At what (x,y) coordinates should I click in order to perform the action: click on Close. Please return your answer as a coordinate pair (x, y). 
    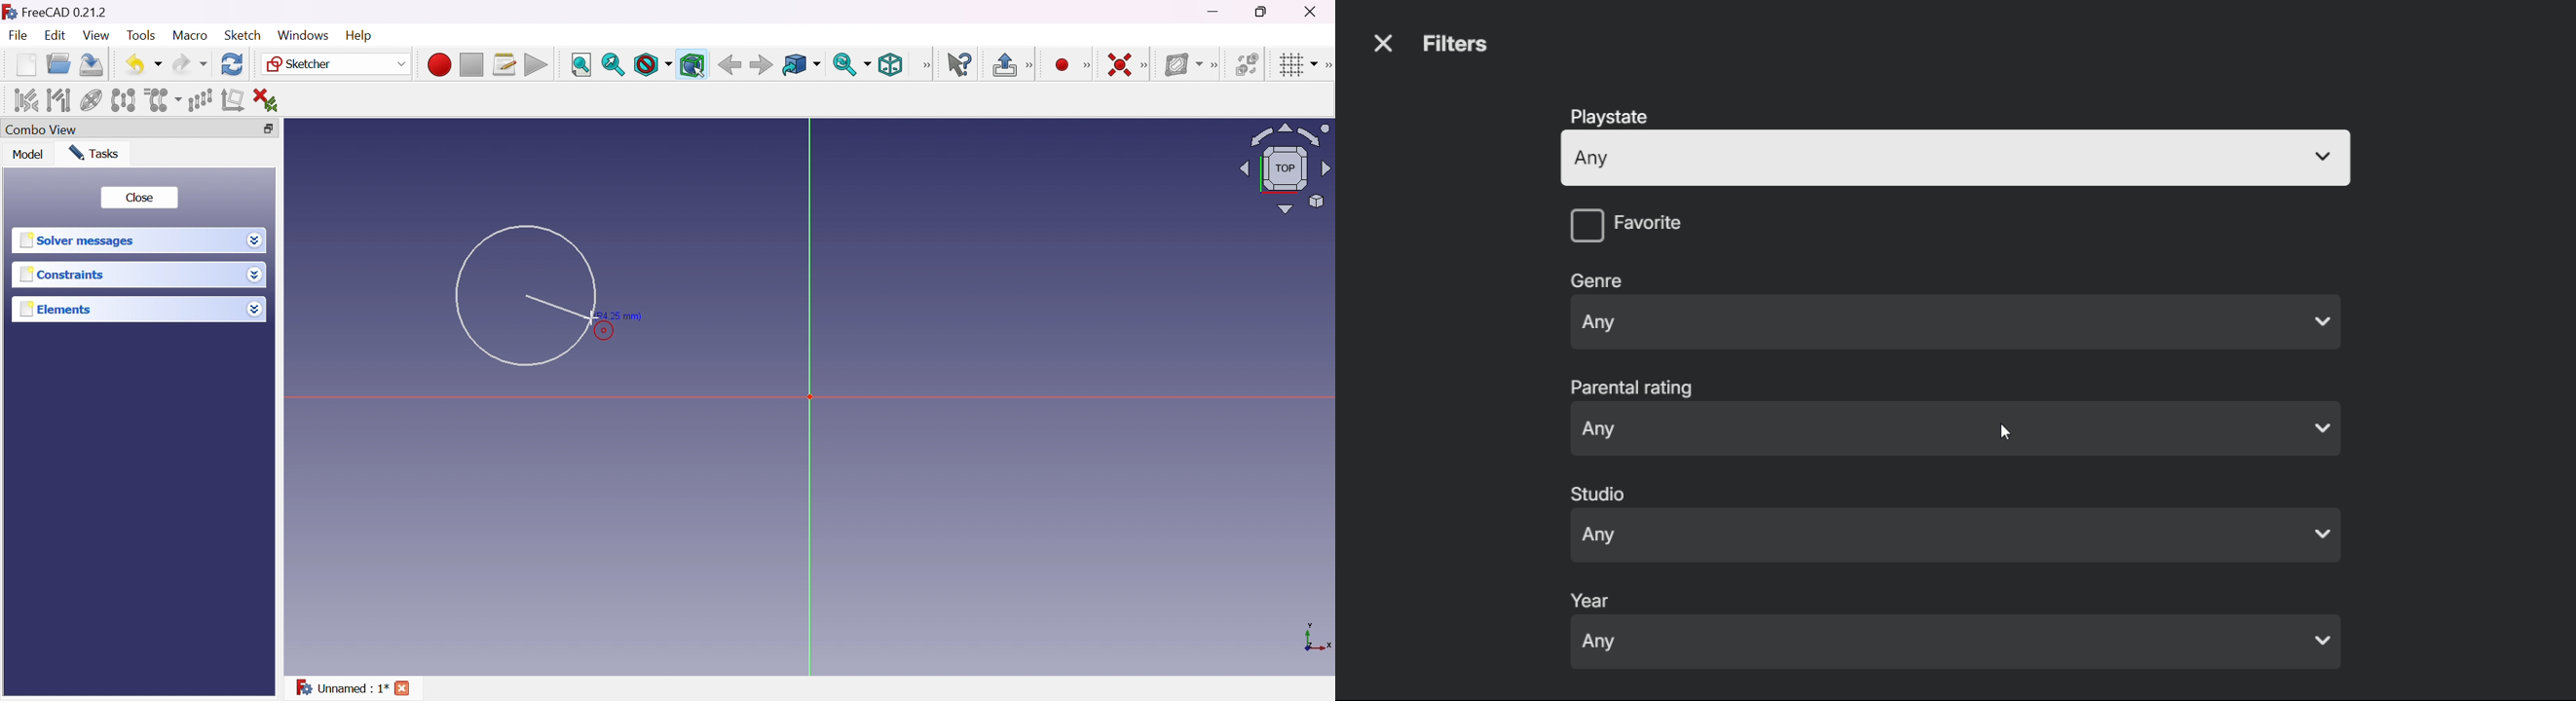
    Looking at the image, I should click on (141, 196).